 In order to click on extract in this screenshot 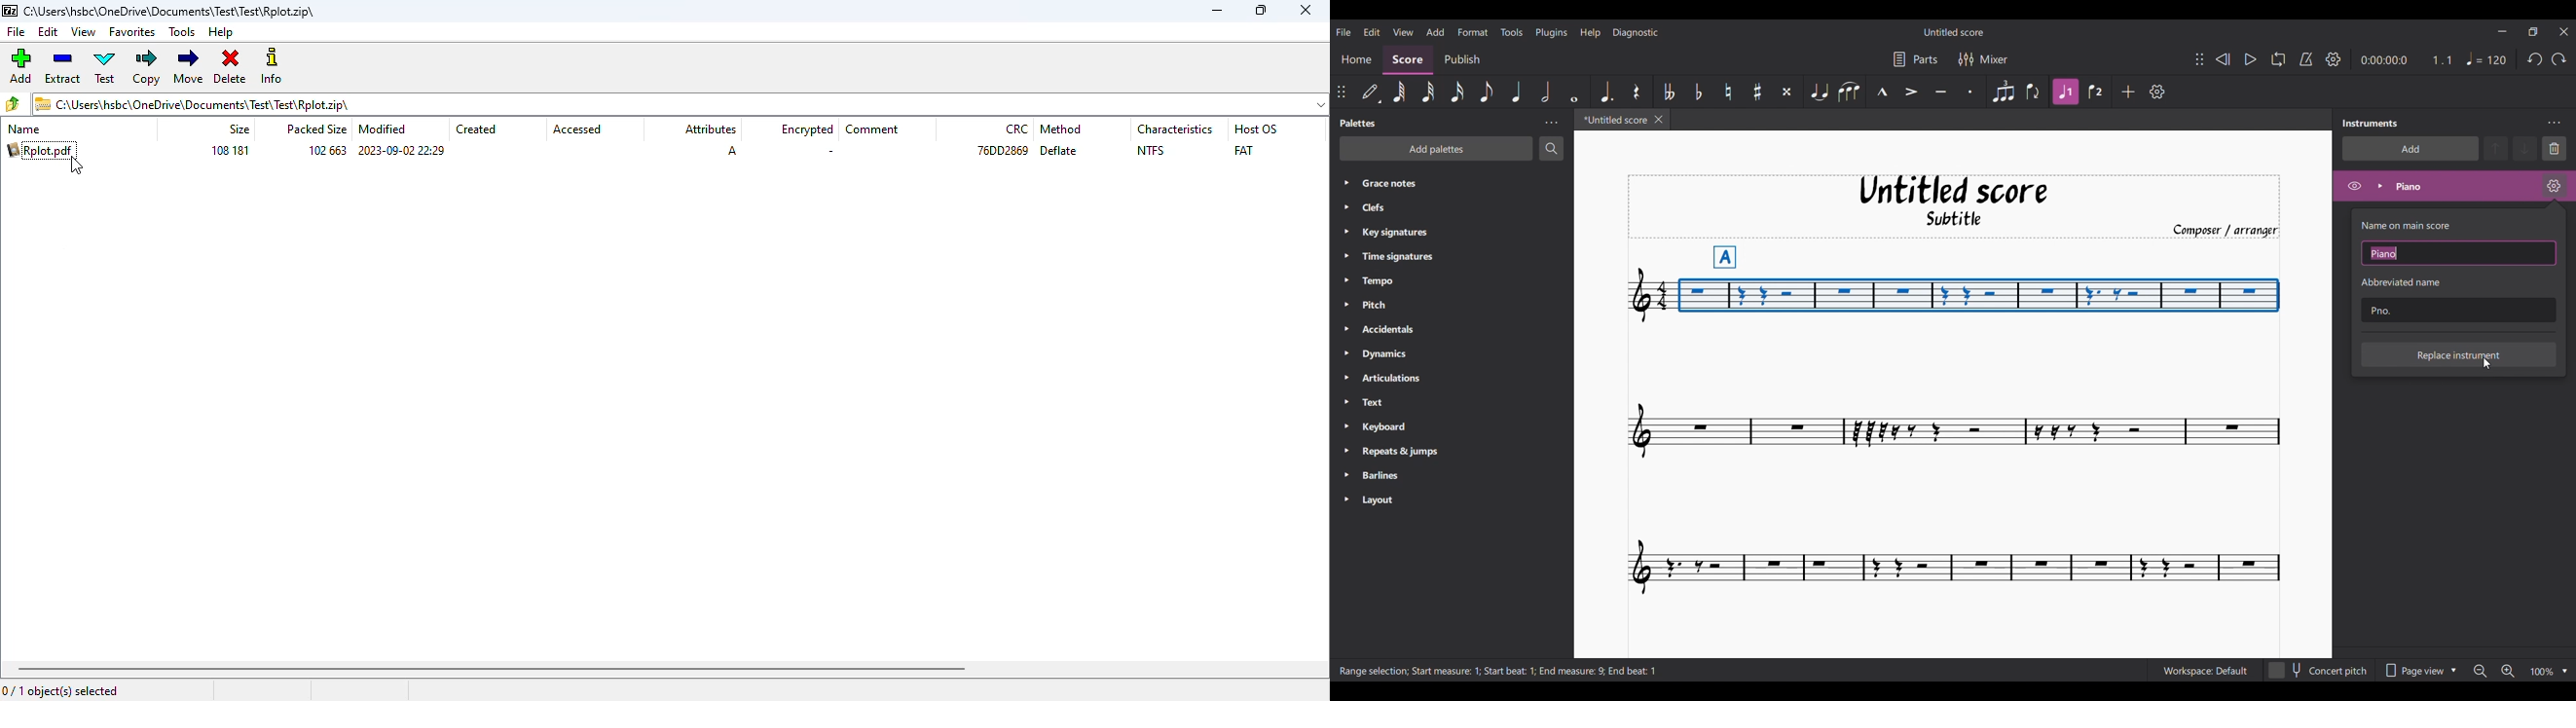, I will do `click(62, 66)`.